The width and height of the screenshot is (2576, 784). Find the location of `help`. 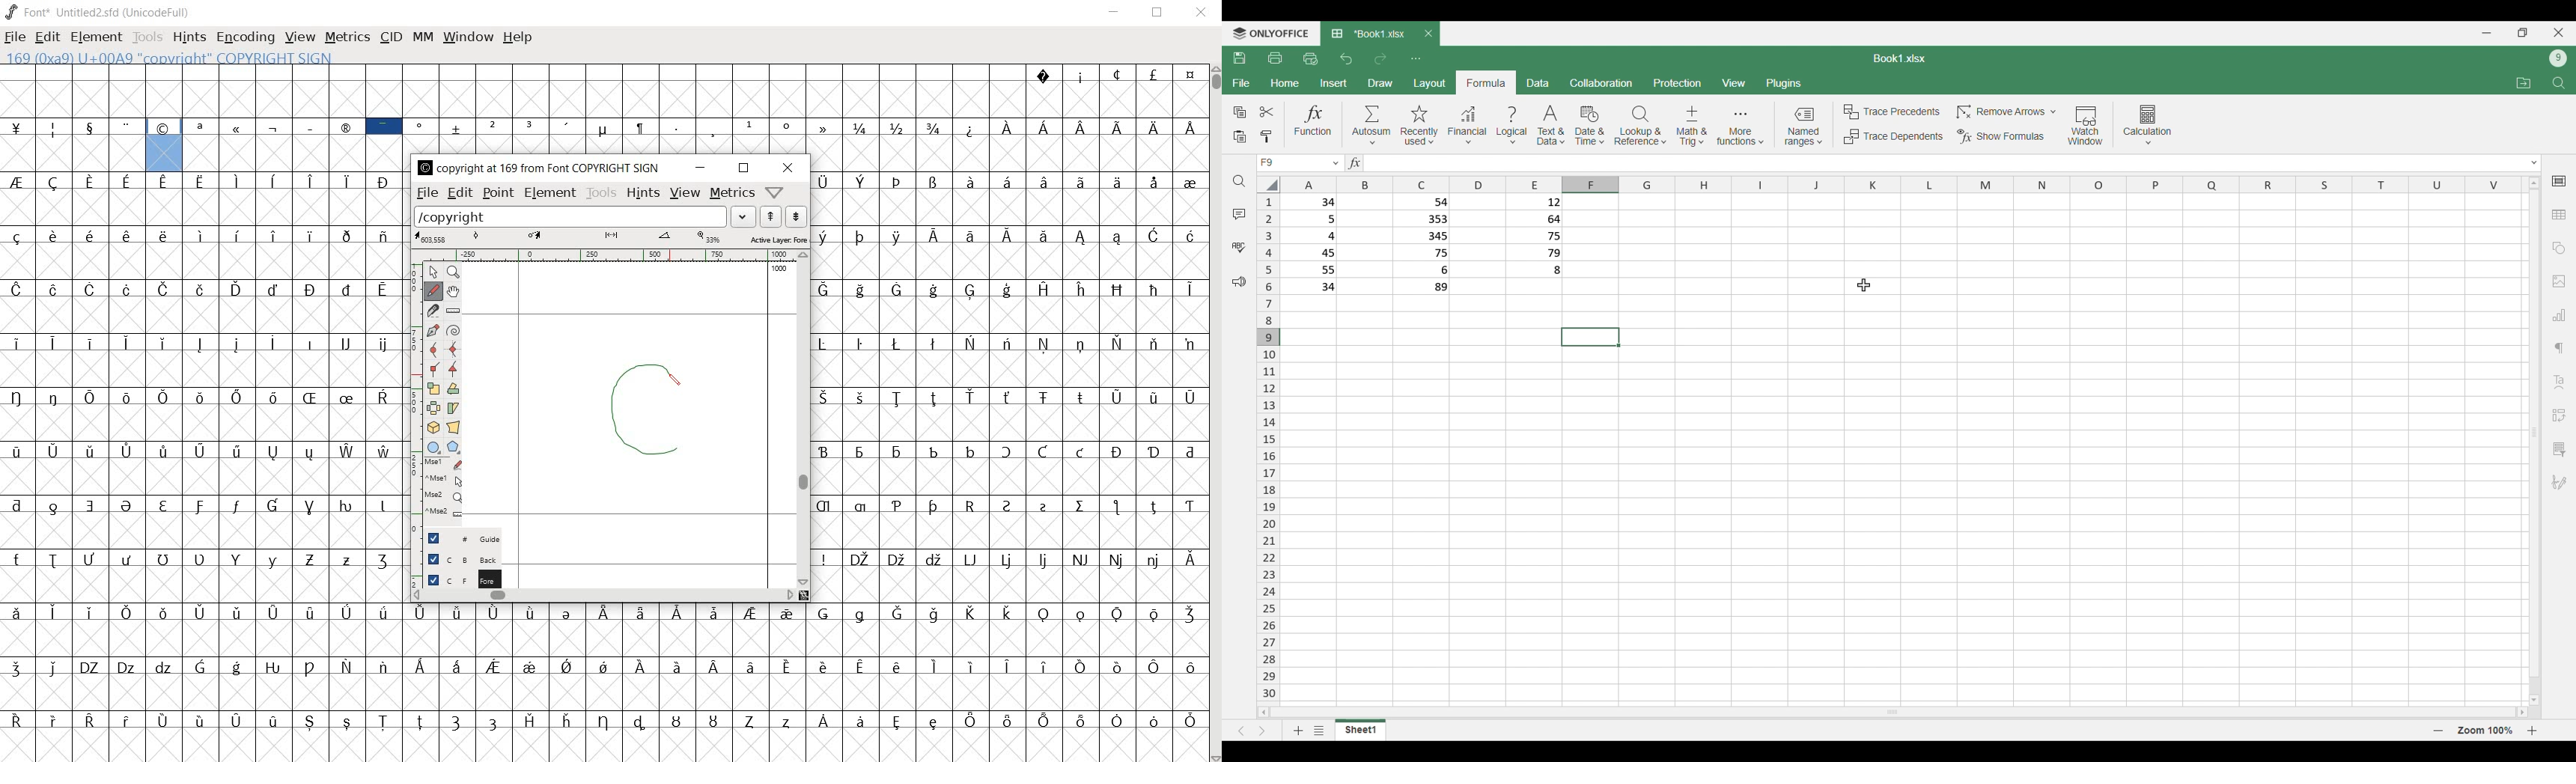

help is located at coordinates (517, 37).